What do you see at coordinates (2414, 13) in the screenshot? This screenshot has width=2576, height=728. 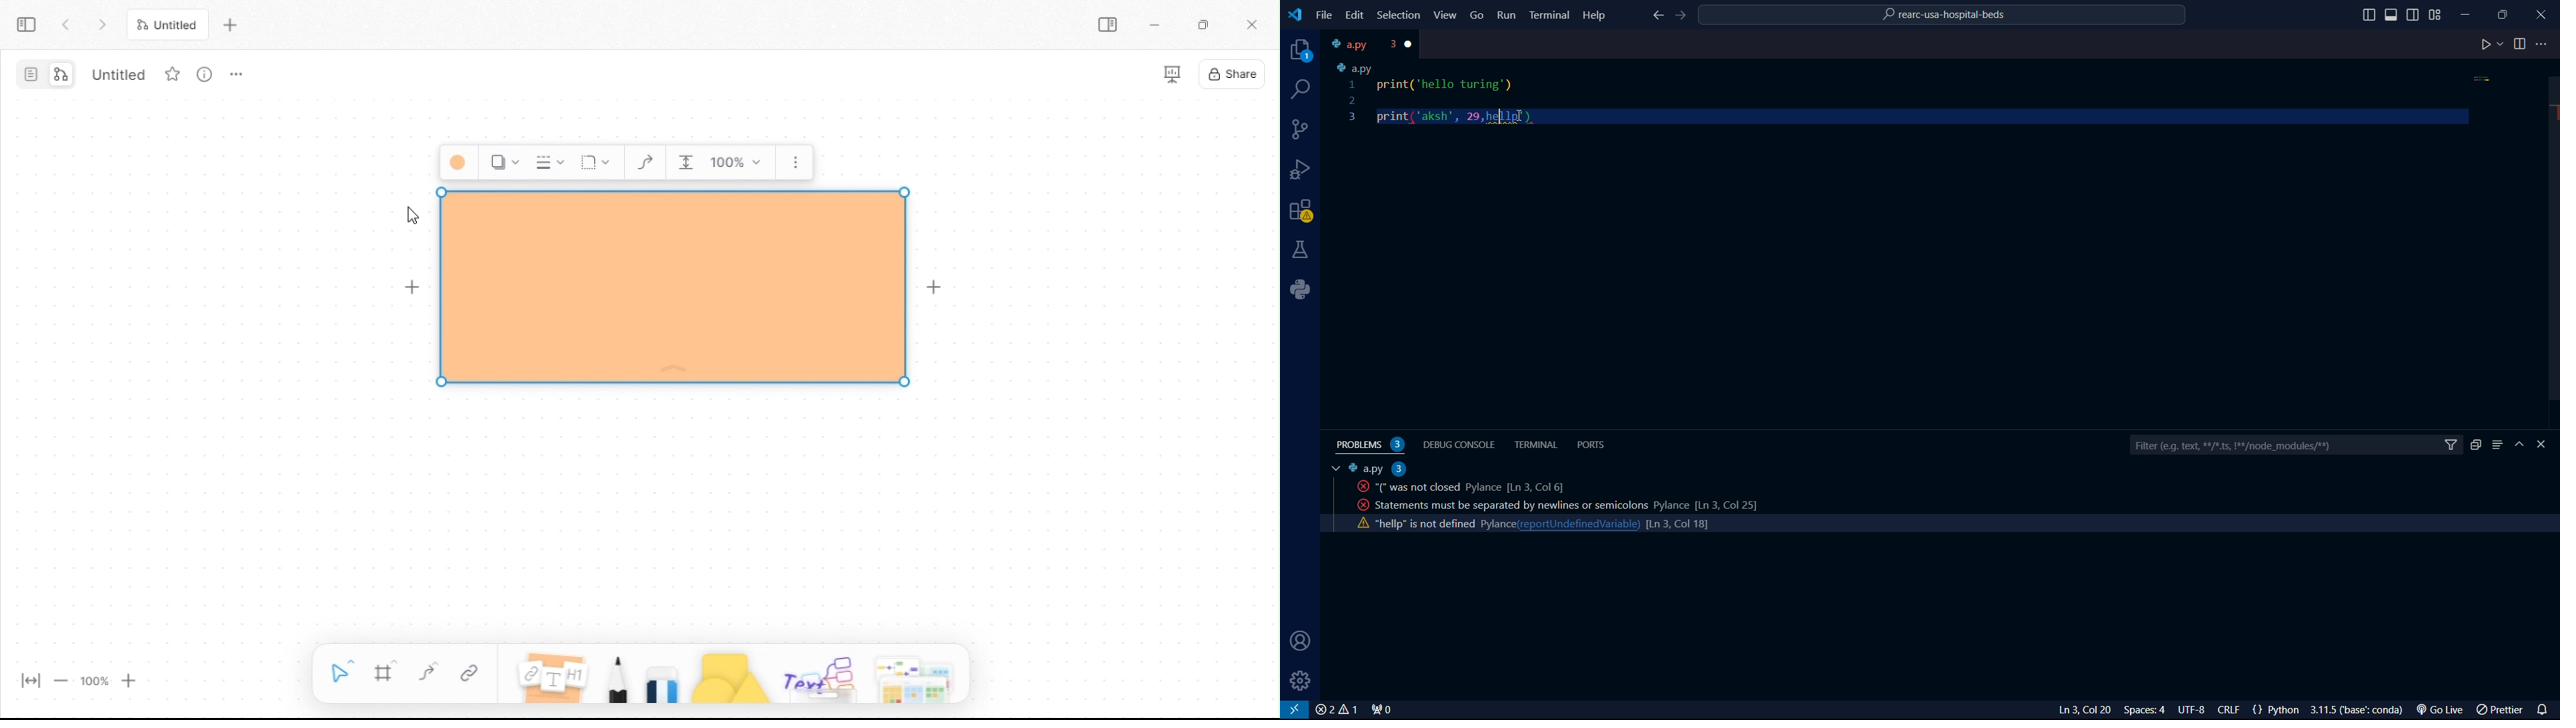 I see `toggle sidebar` at bounding box center [2414, 13].